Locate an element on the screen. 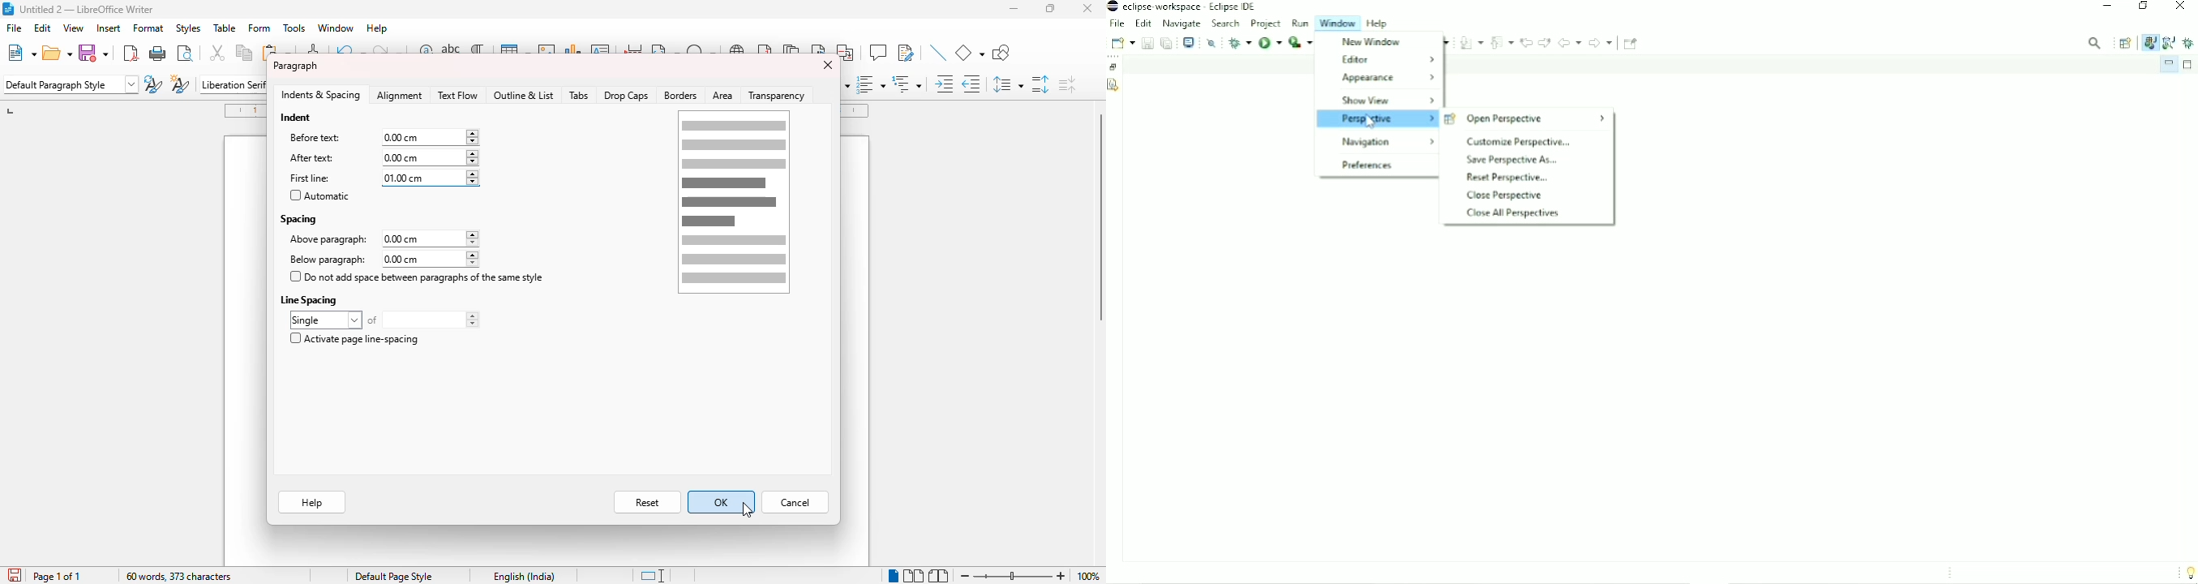 The width and height of the screenshot is (2212, 588). basic shapes is located at coordinates (970, 53).